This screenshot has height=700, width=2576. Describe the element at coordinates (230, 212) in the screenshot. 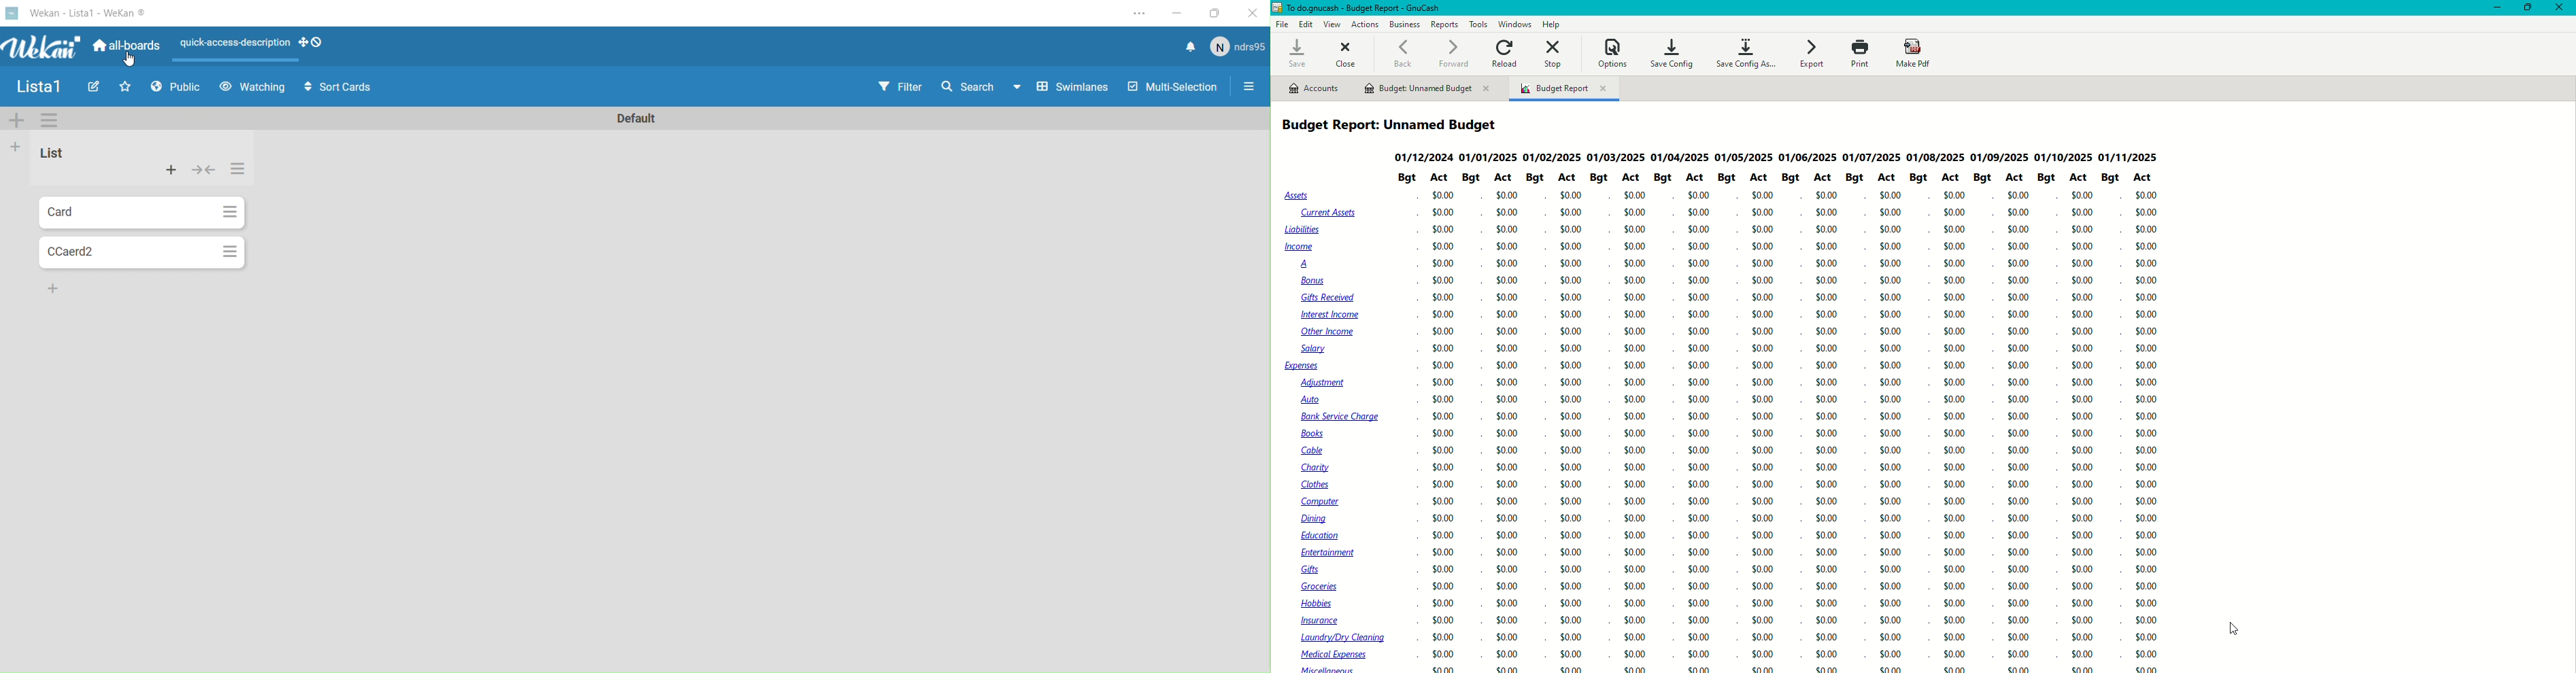

I see `Options` at that location.